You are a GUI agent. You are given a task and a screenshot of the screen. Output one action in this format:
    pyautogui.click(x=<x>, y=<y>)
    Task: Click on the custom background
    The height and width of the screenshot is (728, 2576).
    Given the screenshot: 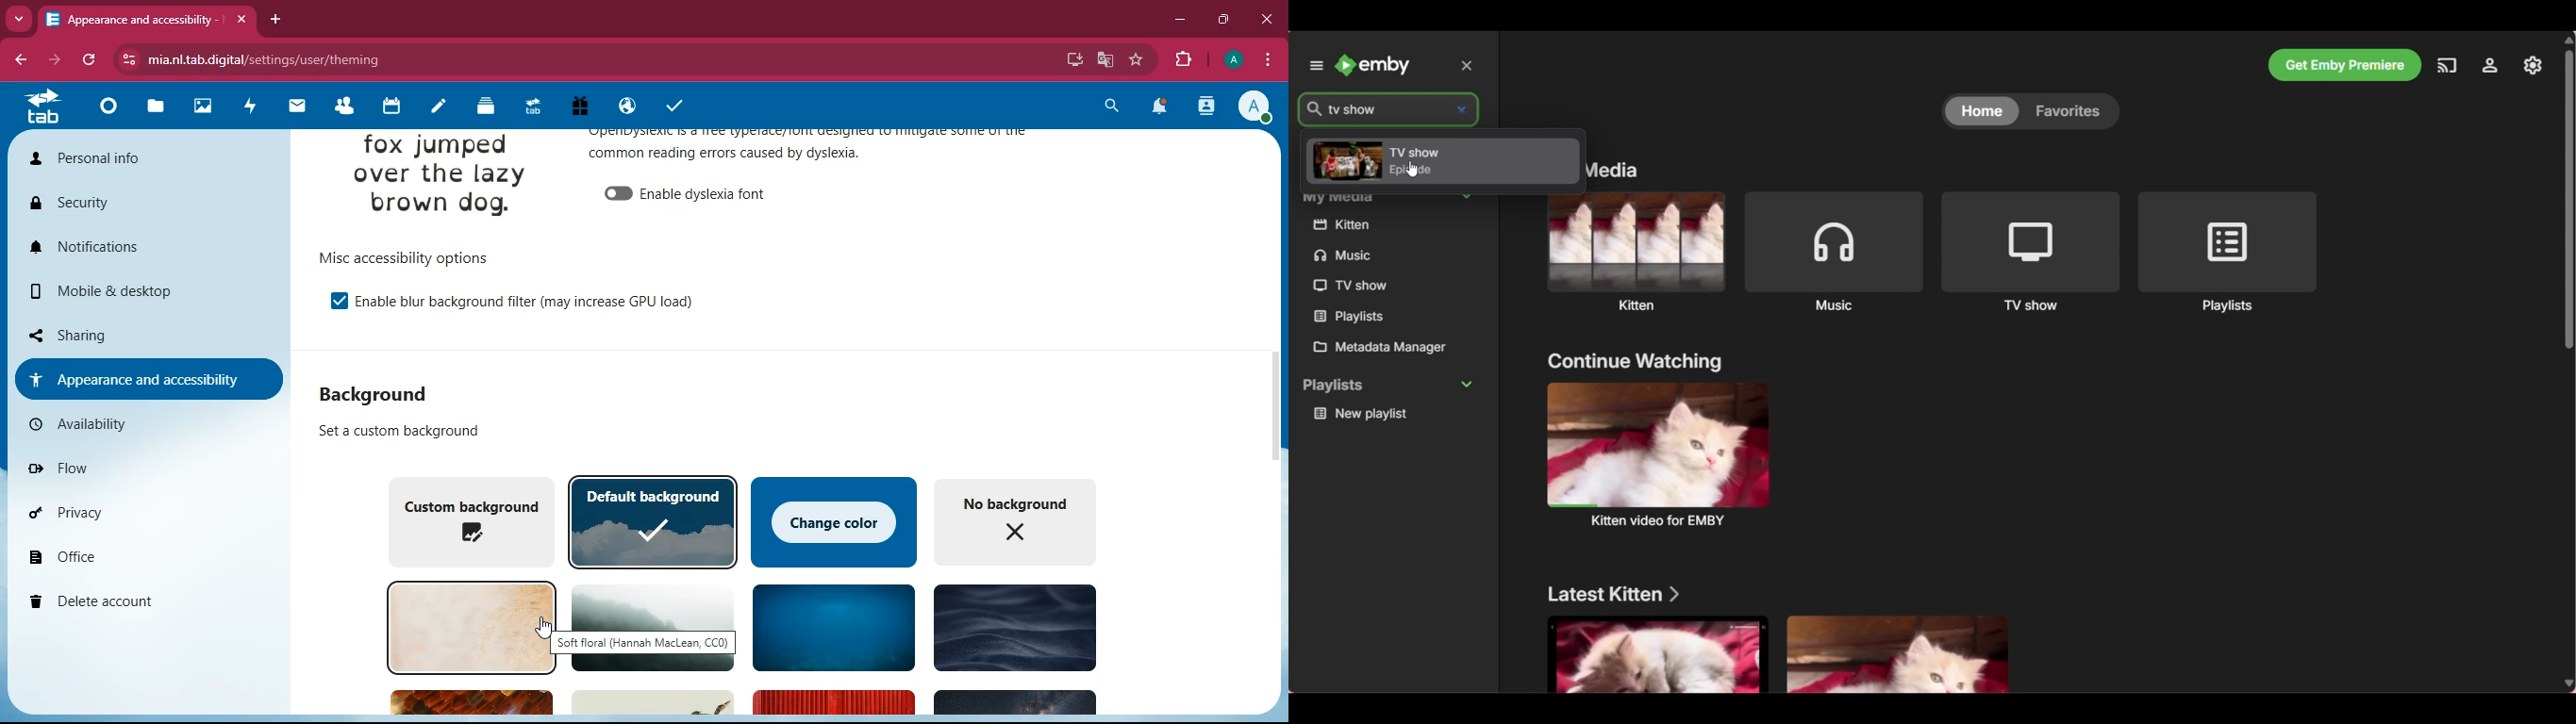 What is the action you would take?
    pyautogui.click(x=401, y=430)
    